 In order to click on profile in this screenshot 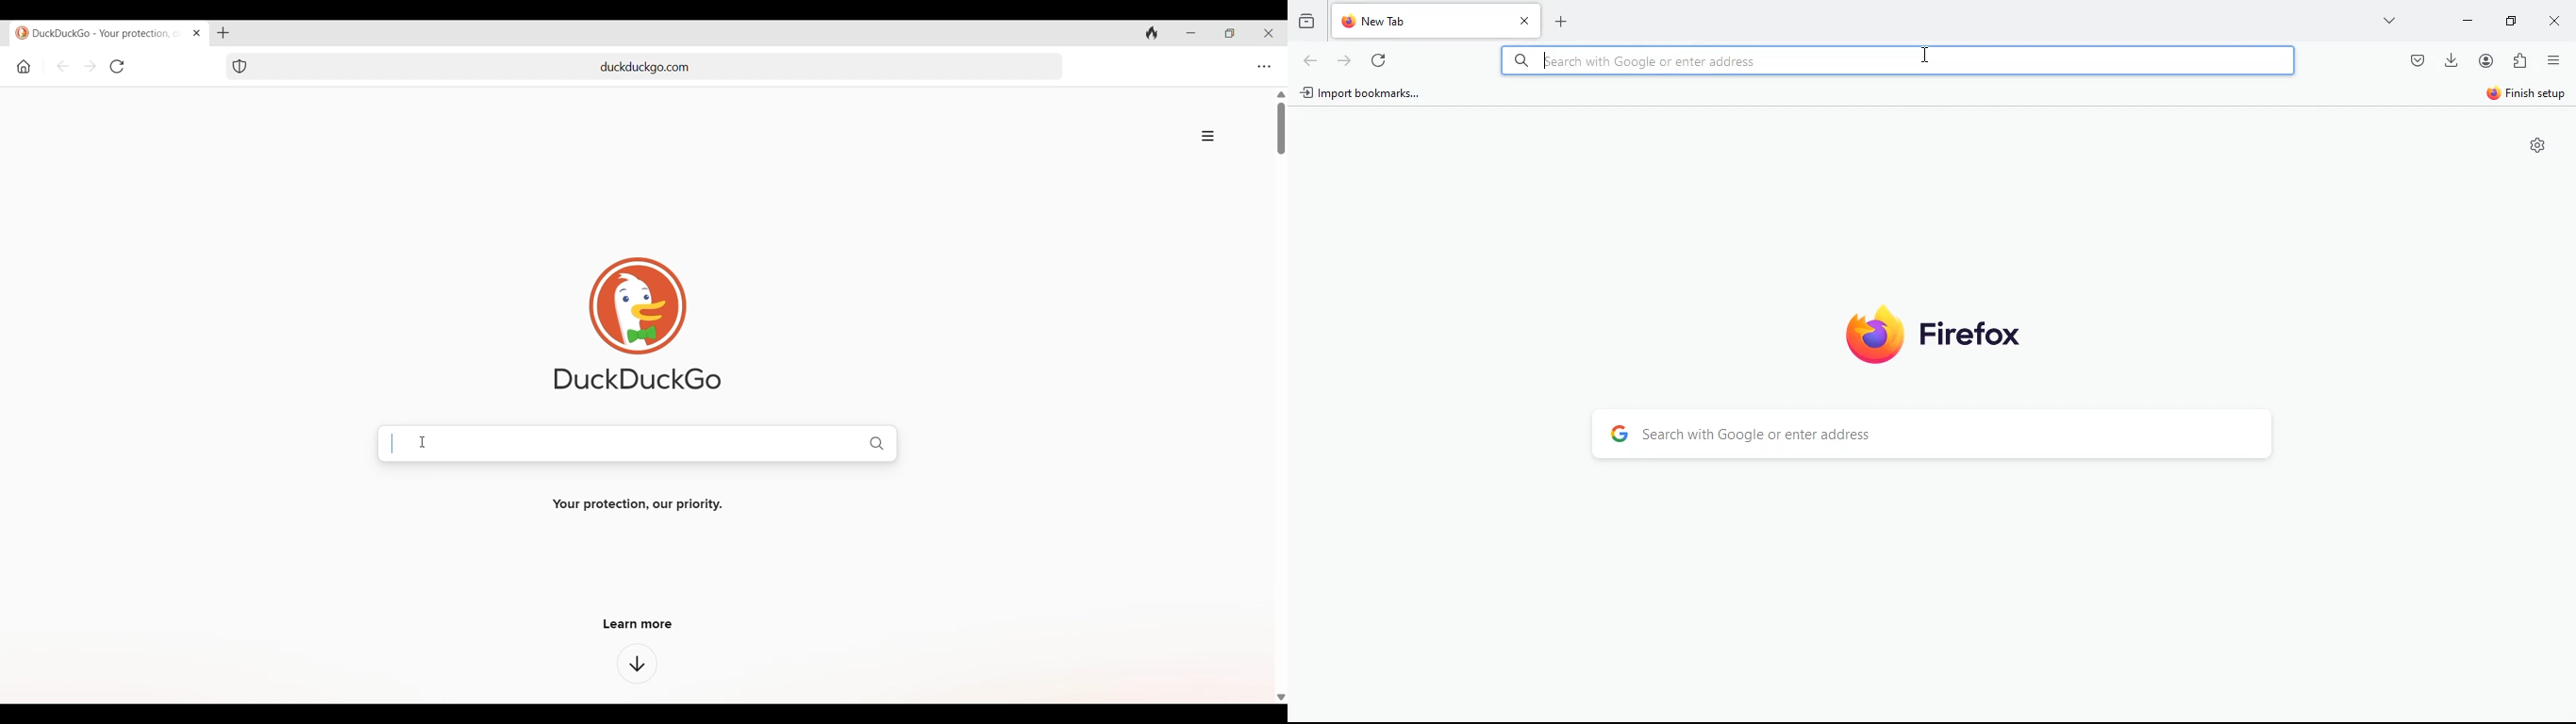, I will do `click(2485, 61)`.